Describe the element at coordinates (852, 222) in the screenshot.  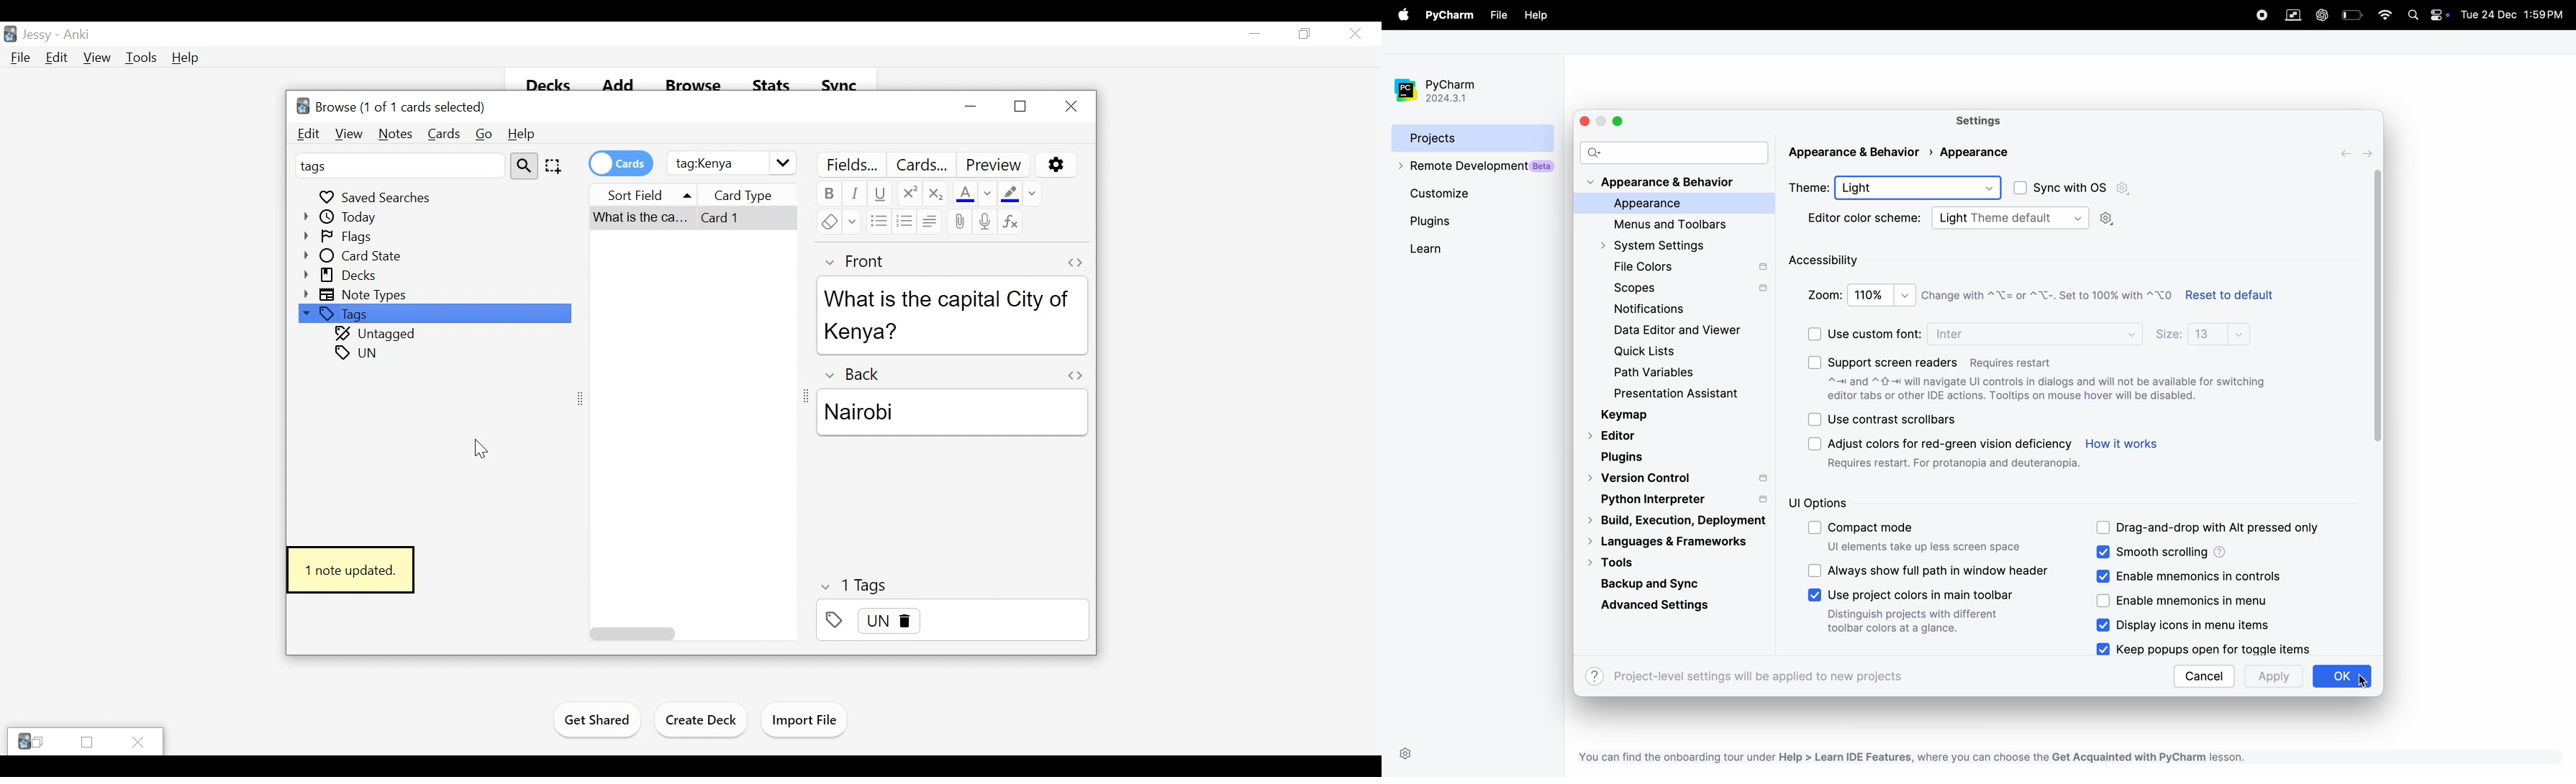
I see `Select formatting to remove` at that location.